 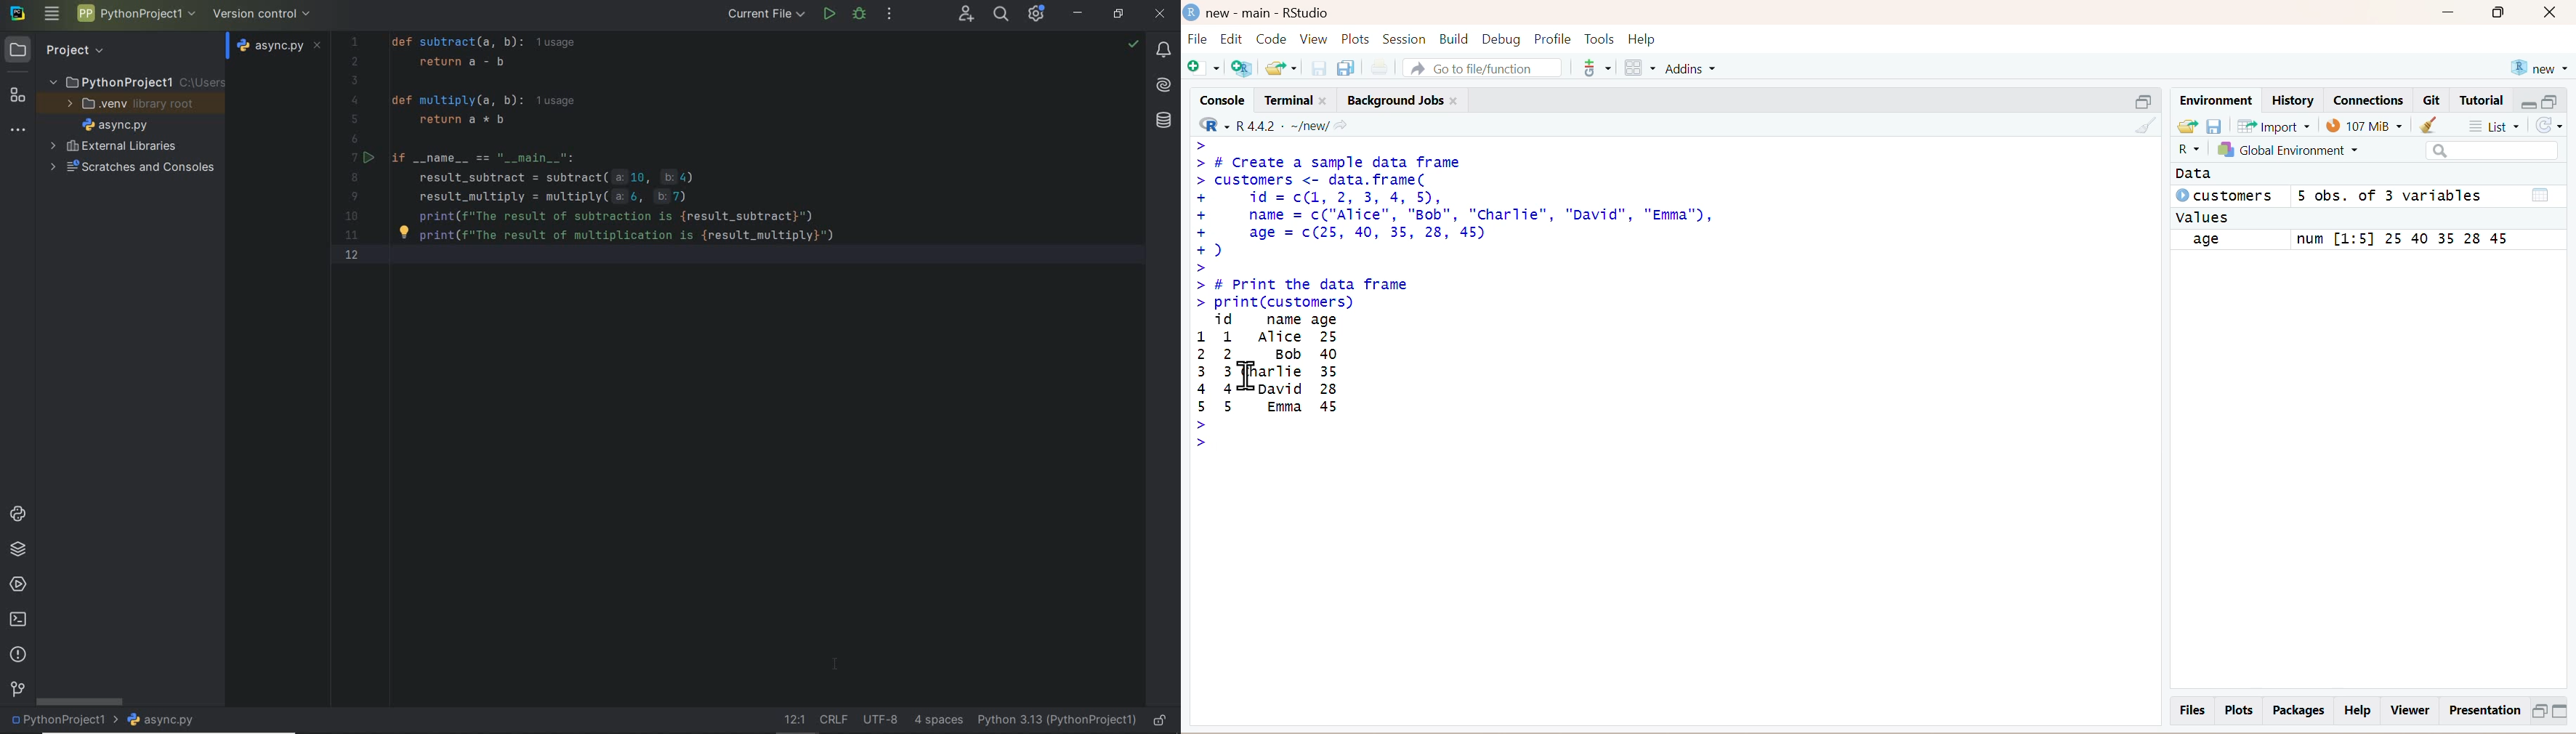 What do you see at coordinates (2564, 712) in the screenshot?
I see `Minimize` at bounding box center [2564, 712].